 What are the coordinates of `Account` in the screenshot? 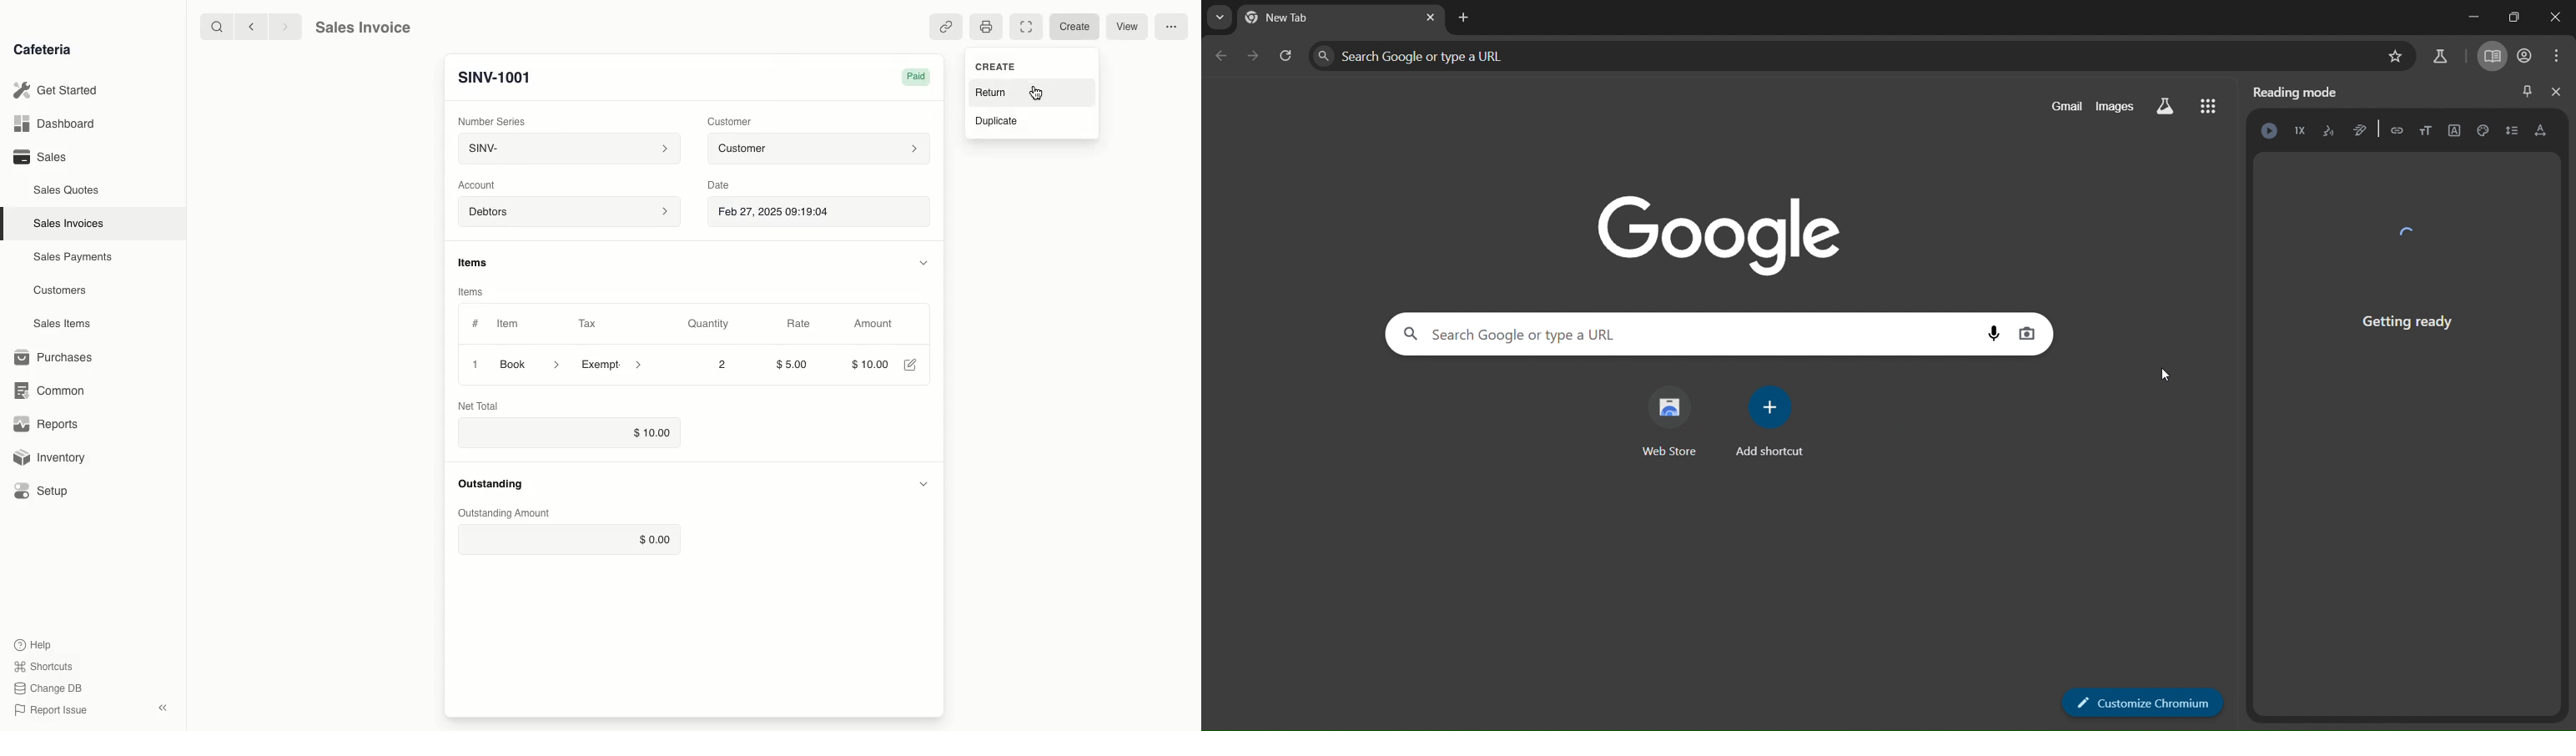 It's located at (481, 185).